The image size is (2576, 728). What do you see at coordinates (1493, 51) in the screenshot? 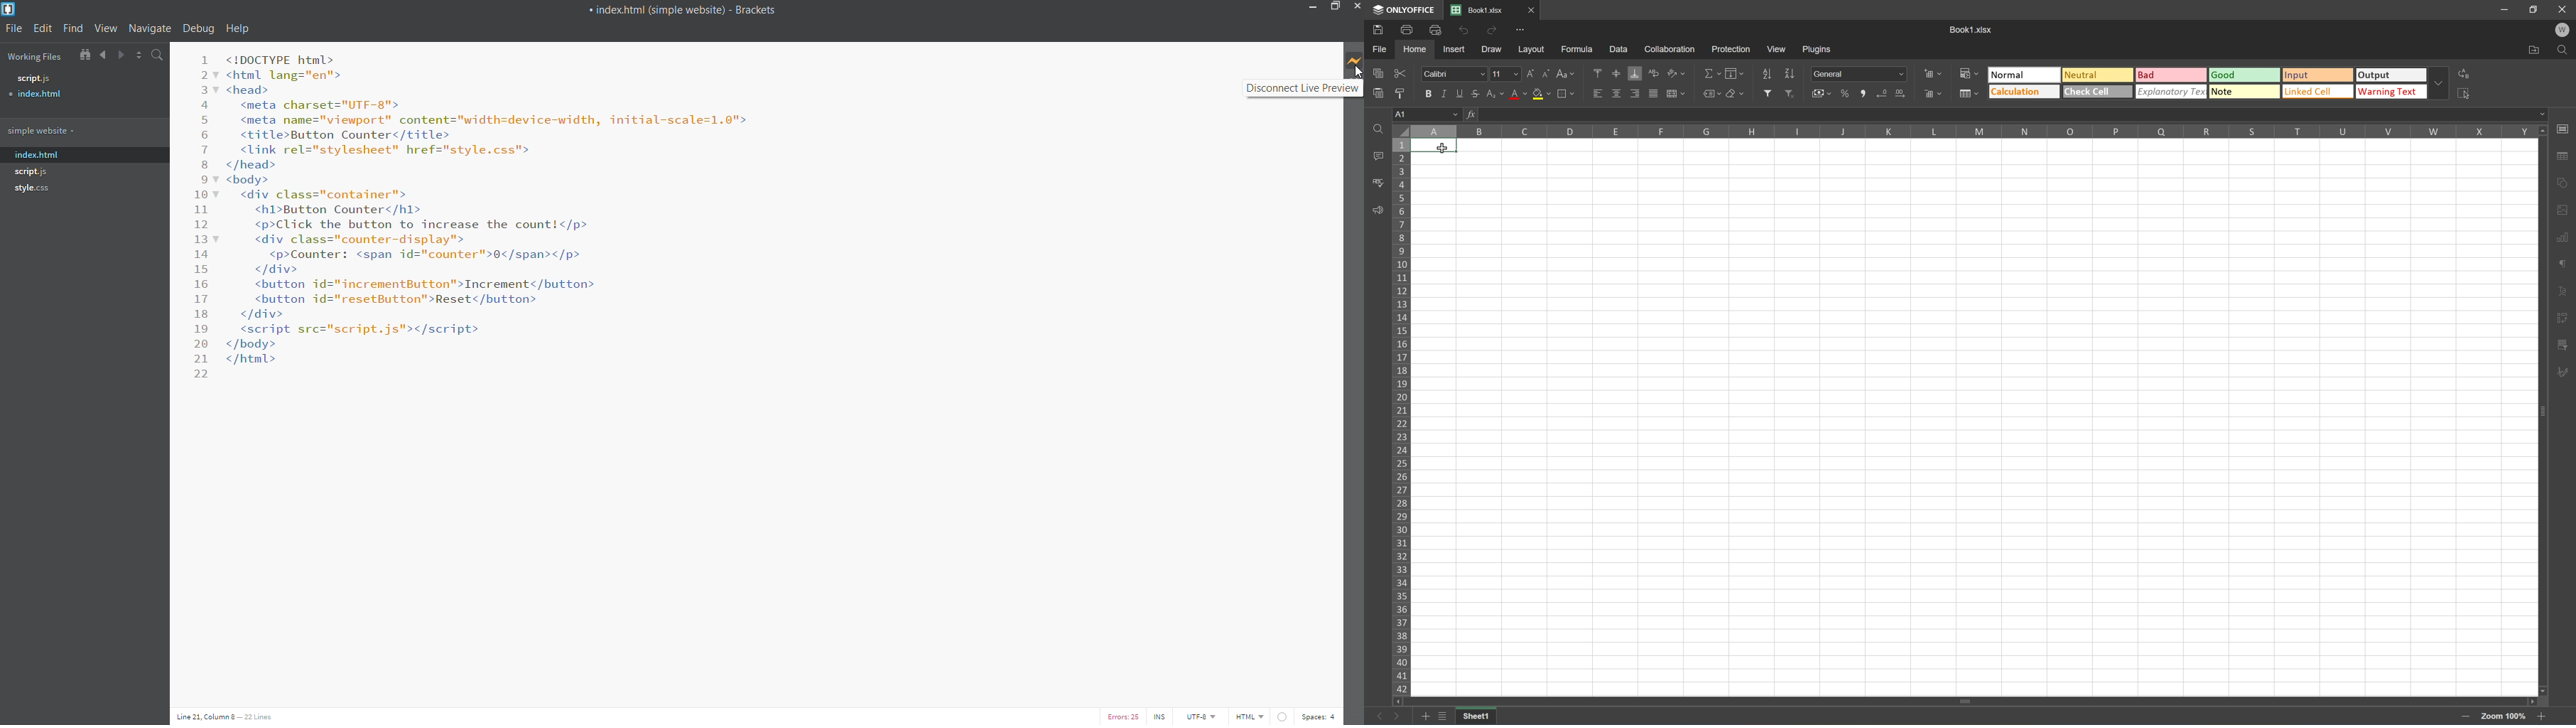
I see `Draw` at bounding box center [1493, 51].